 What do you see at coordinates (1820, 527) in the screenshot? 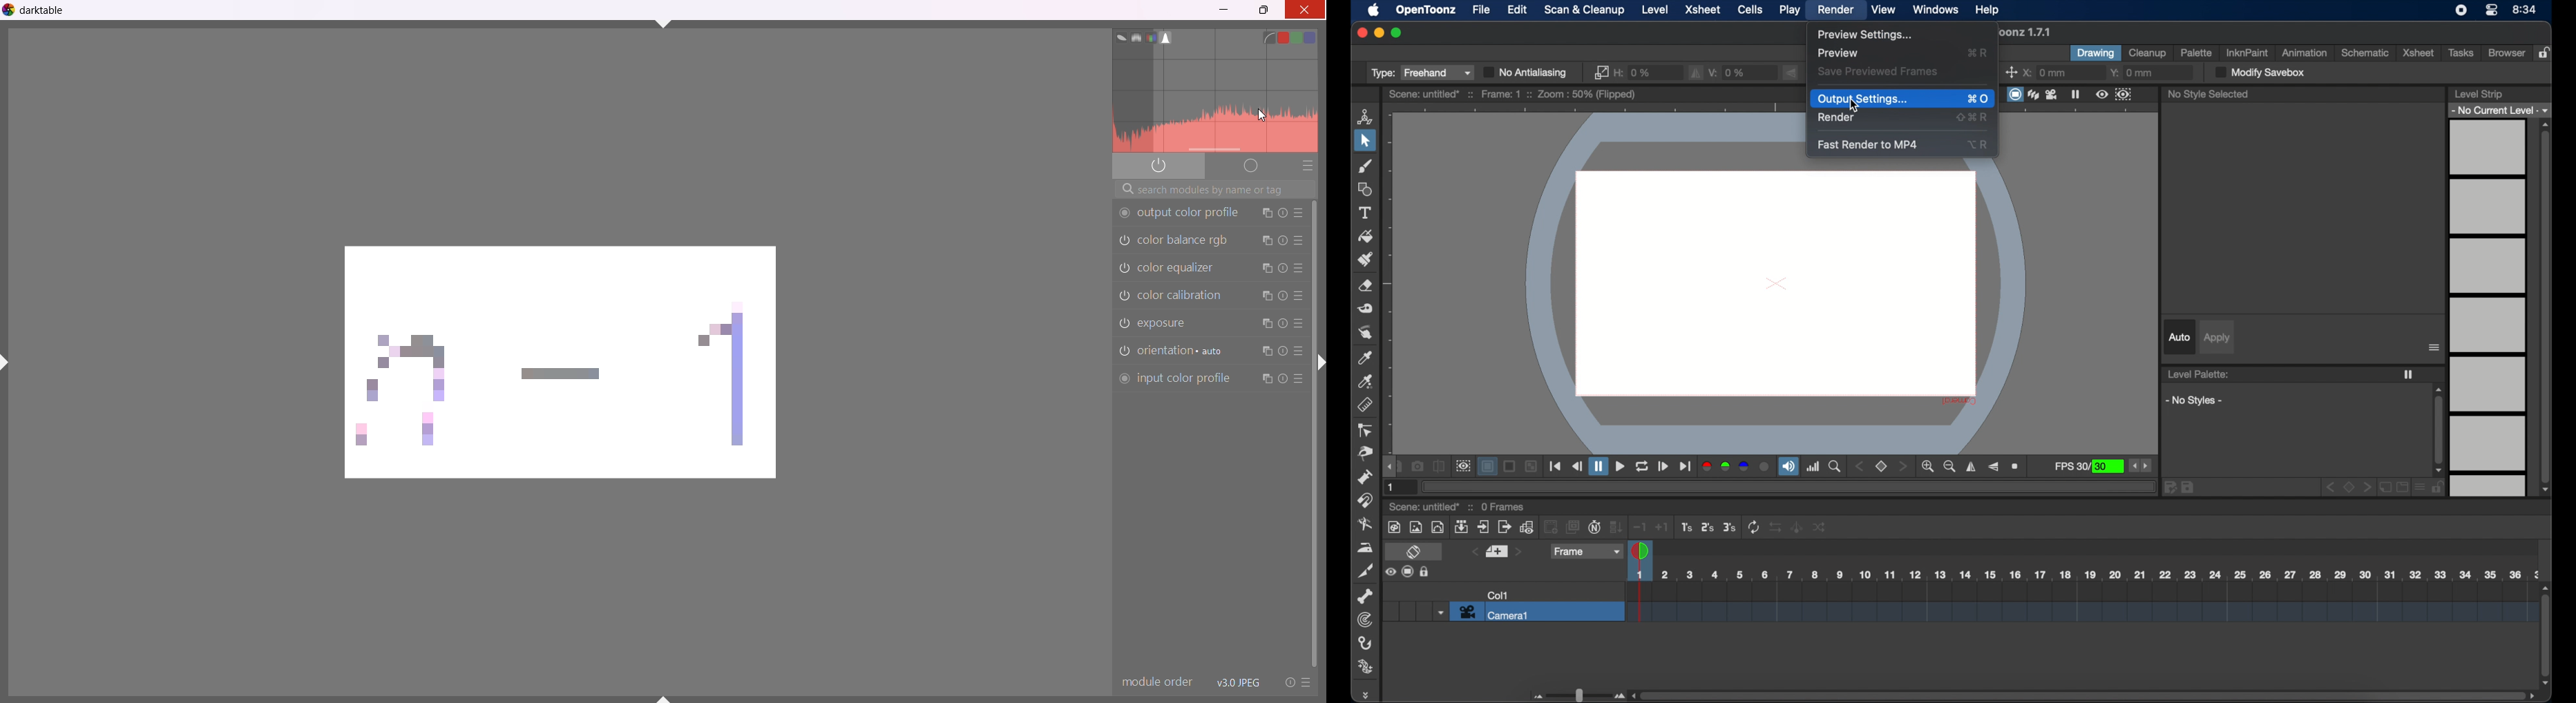
I see `` at bounding box center [1820, 527].